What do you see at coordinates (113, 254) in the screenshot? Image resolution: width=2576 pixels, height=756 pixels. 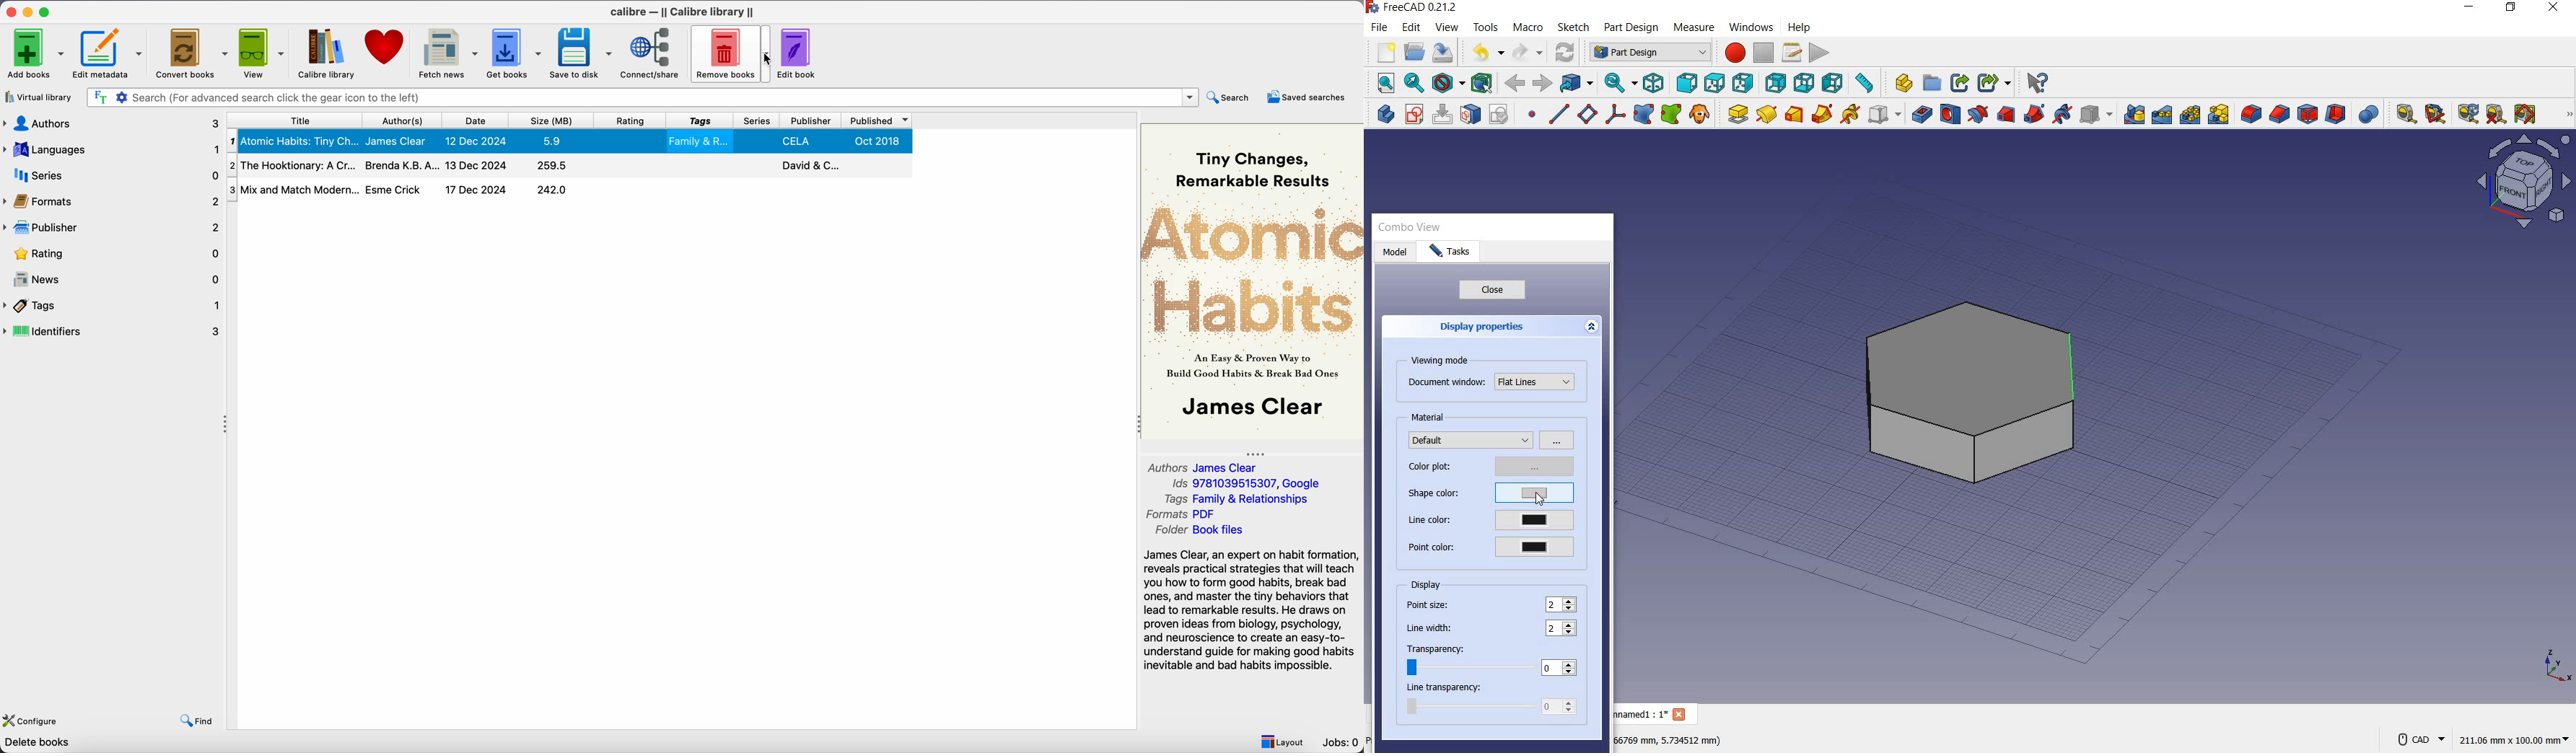 I see `rating` at bounding box center [113, 254].